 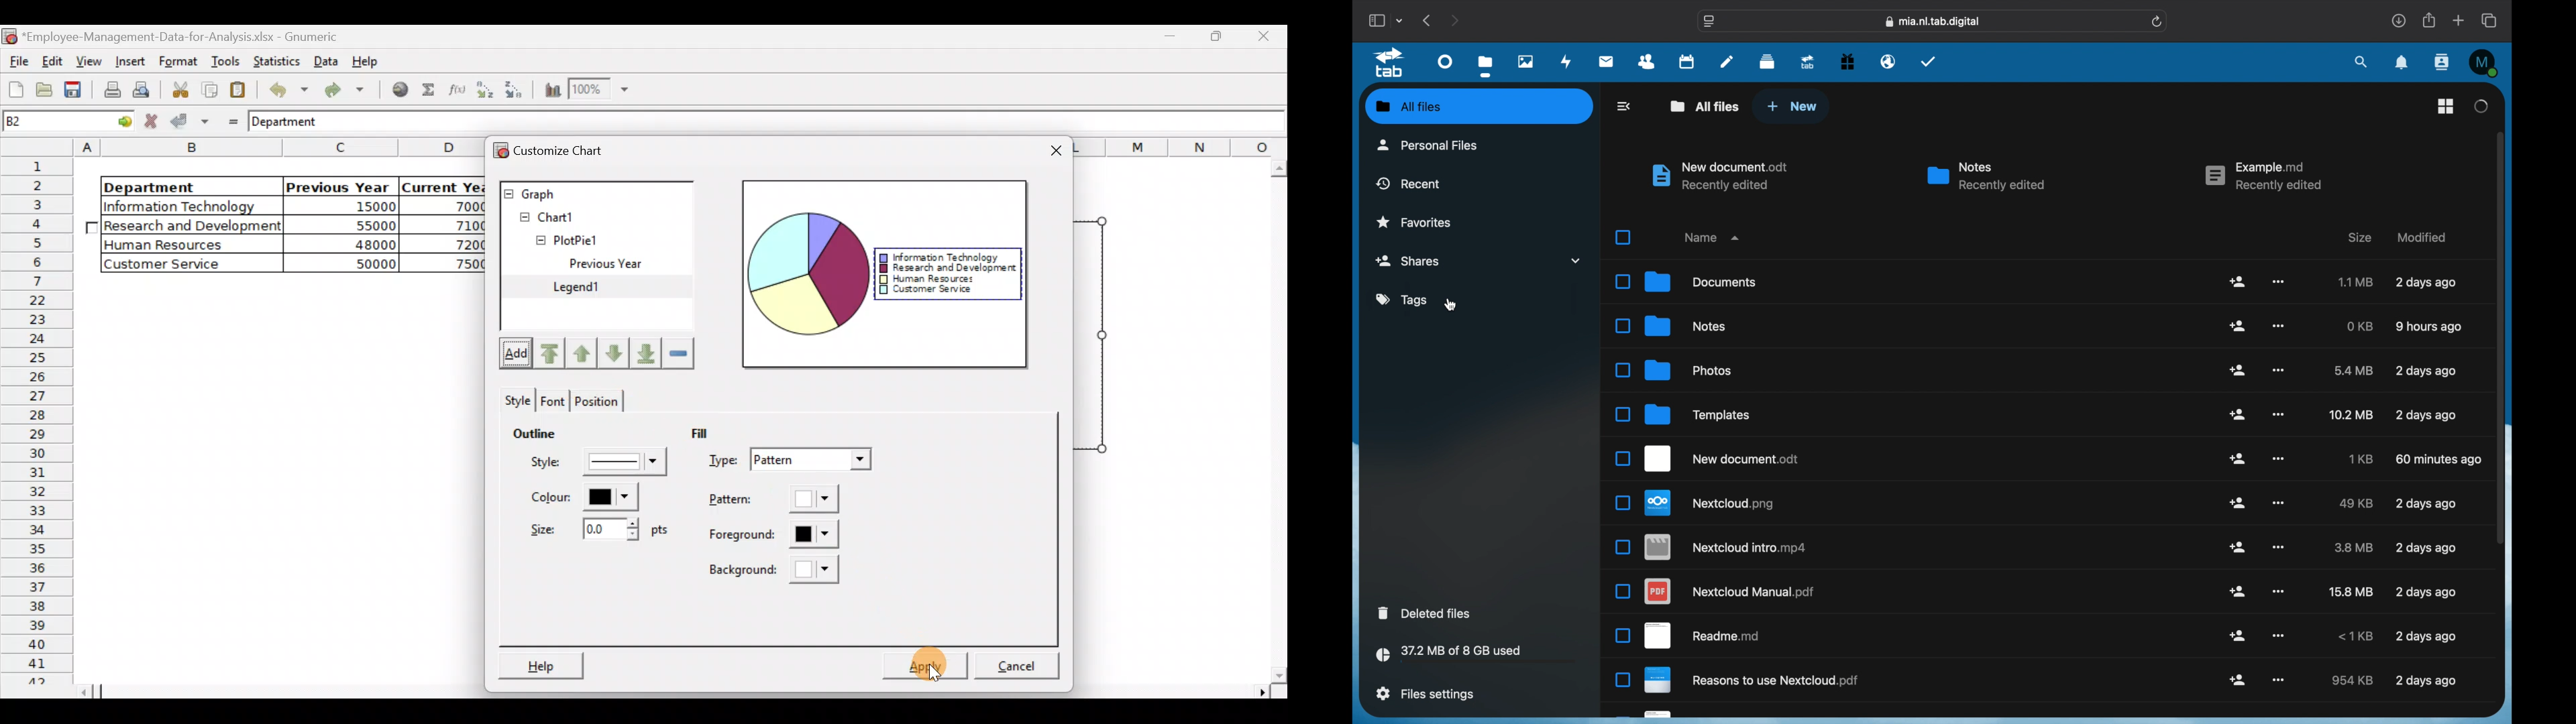 What do you see at coordinates (1479, 656) in the screenshot?
I see `storage` at bounding box center [1479, 656].